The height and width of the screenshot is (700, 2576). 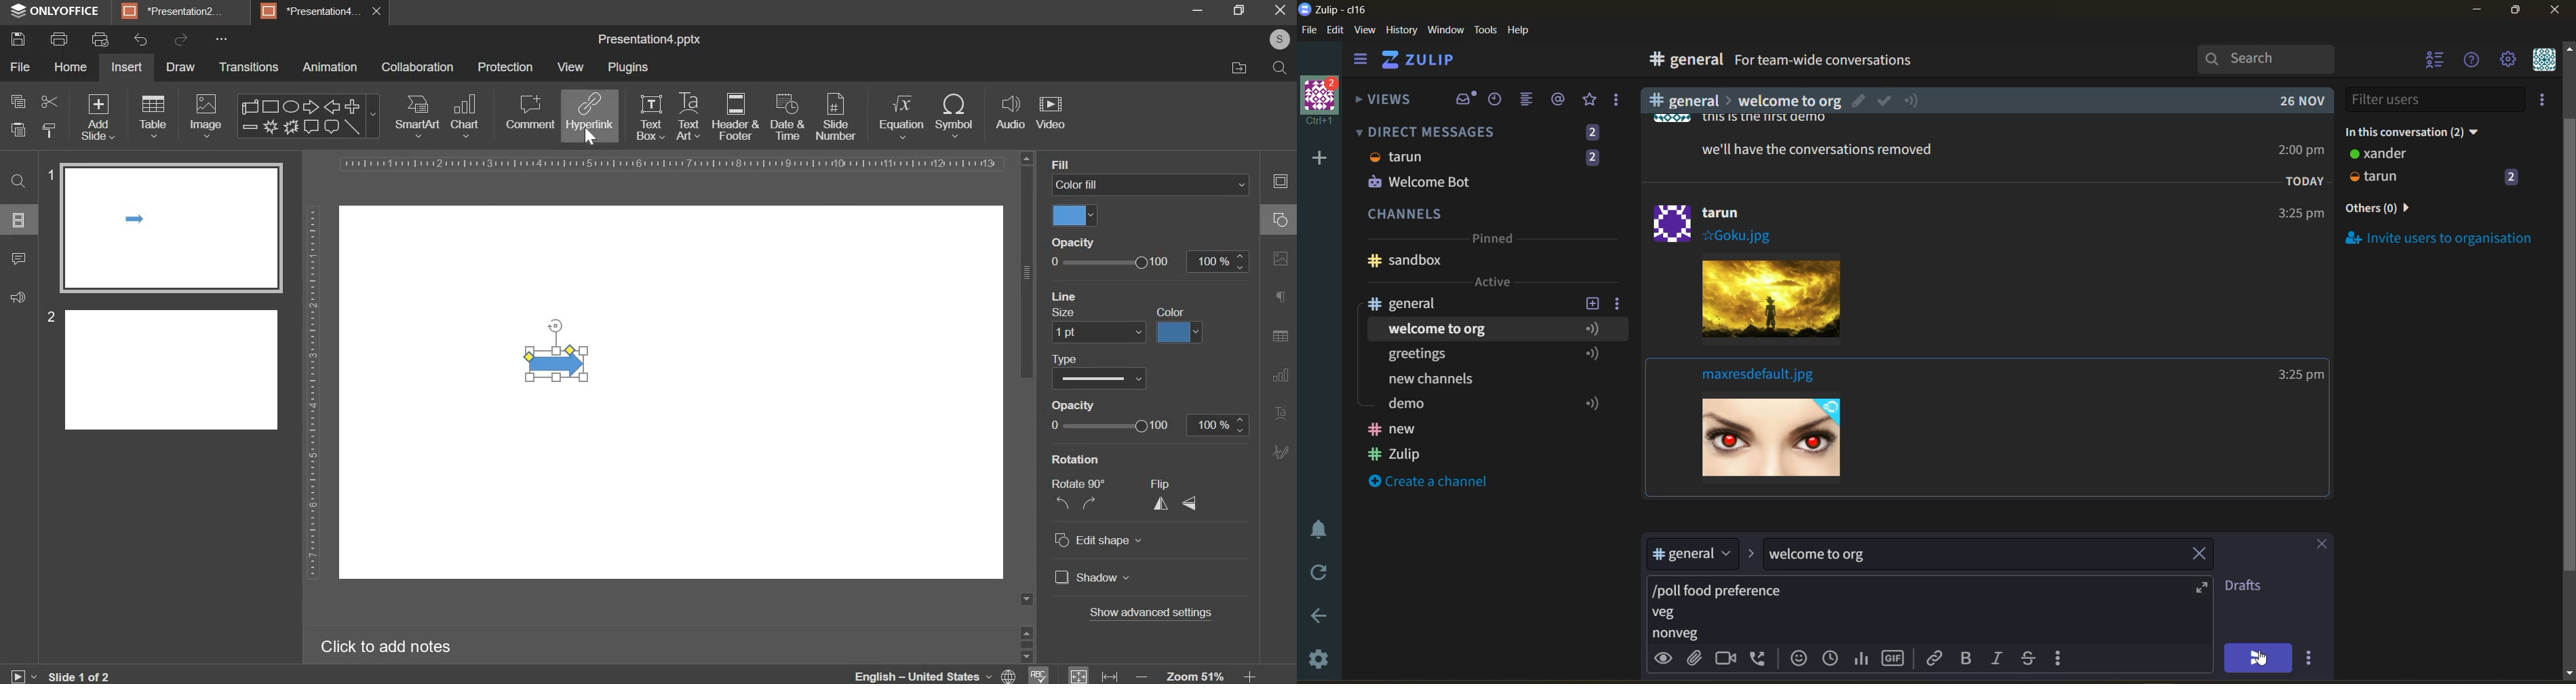 What do you see at coordinates (1384, 103) in the screenshot?
I see `views` at bounding box center [1384, 103].